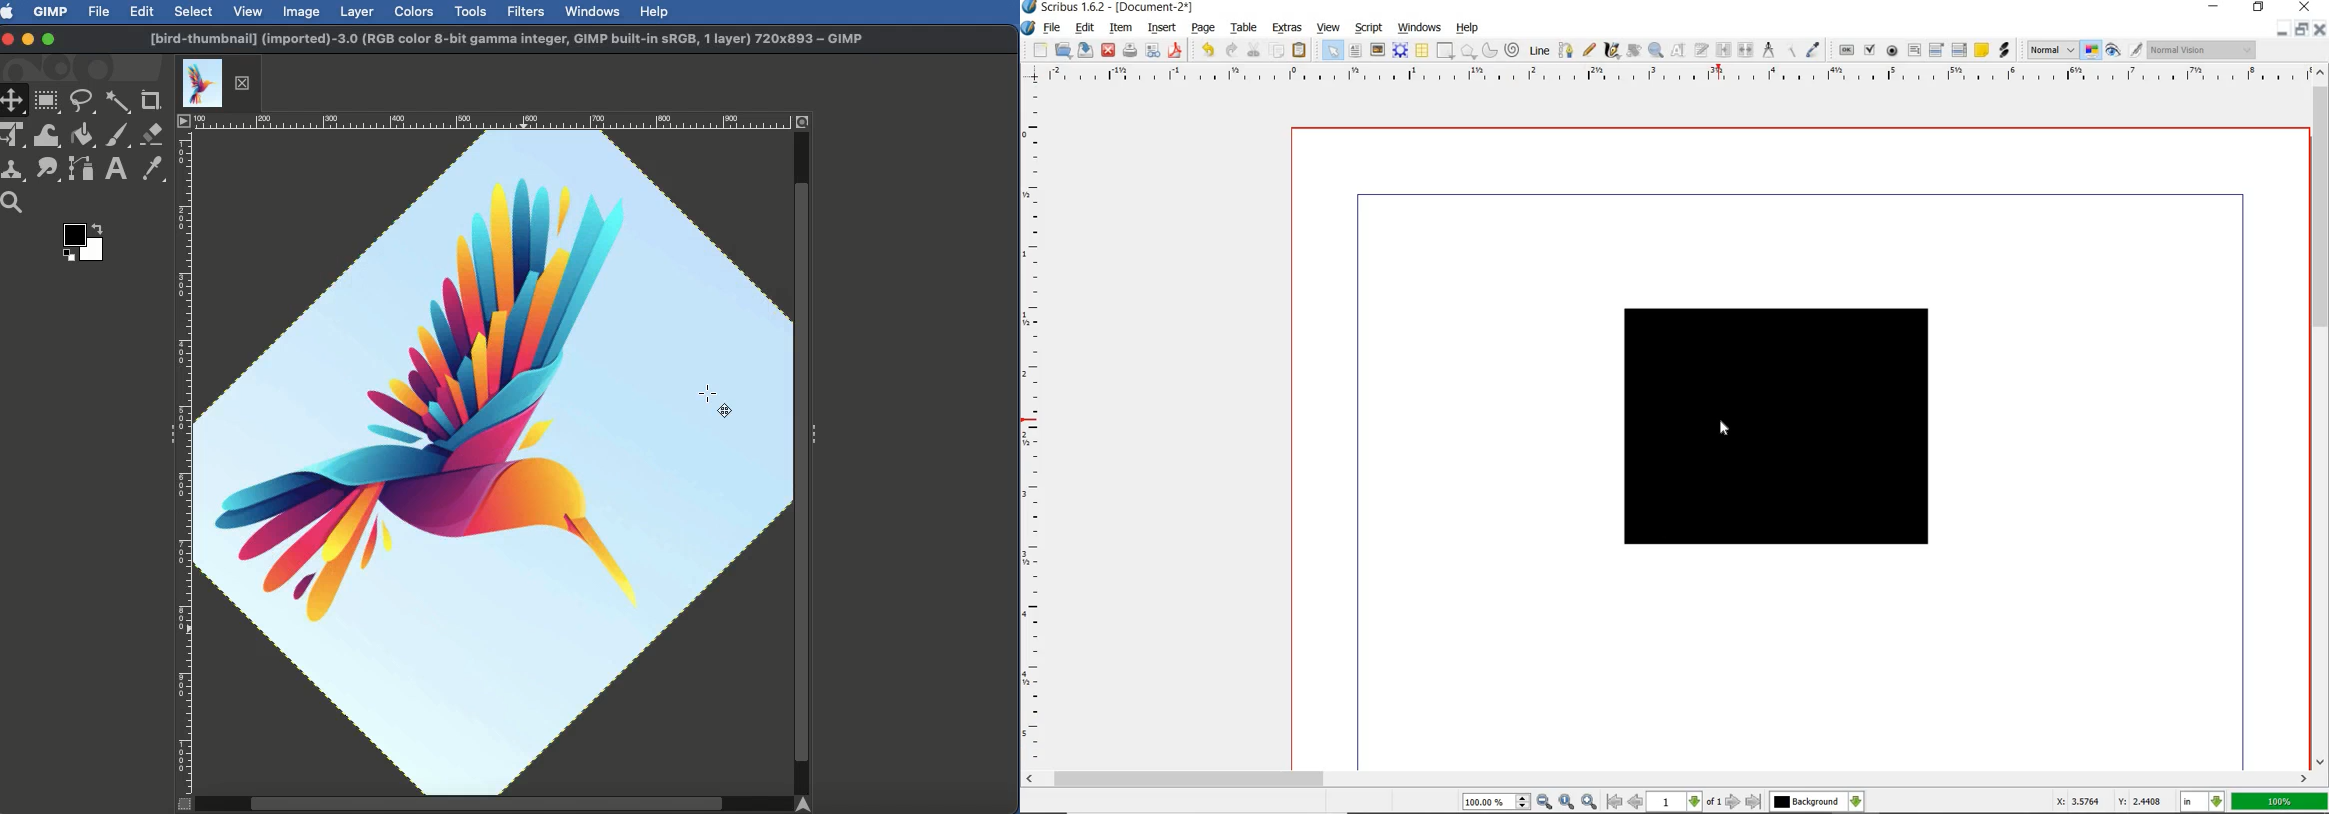 The image size is (2352, 840). What do you see at coordinates (1635, 50) in the screenshot?
I see `rotate item` at bounding box center [1635, 50].